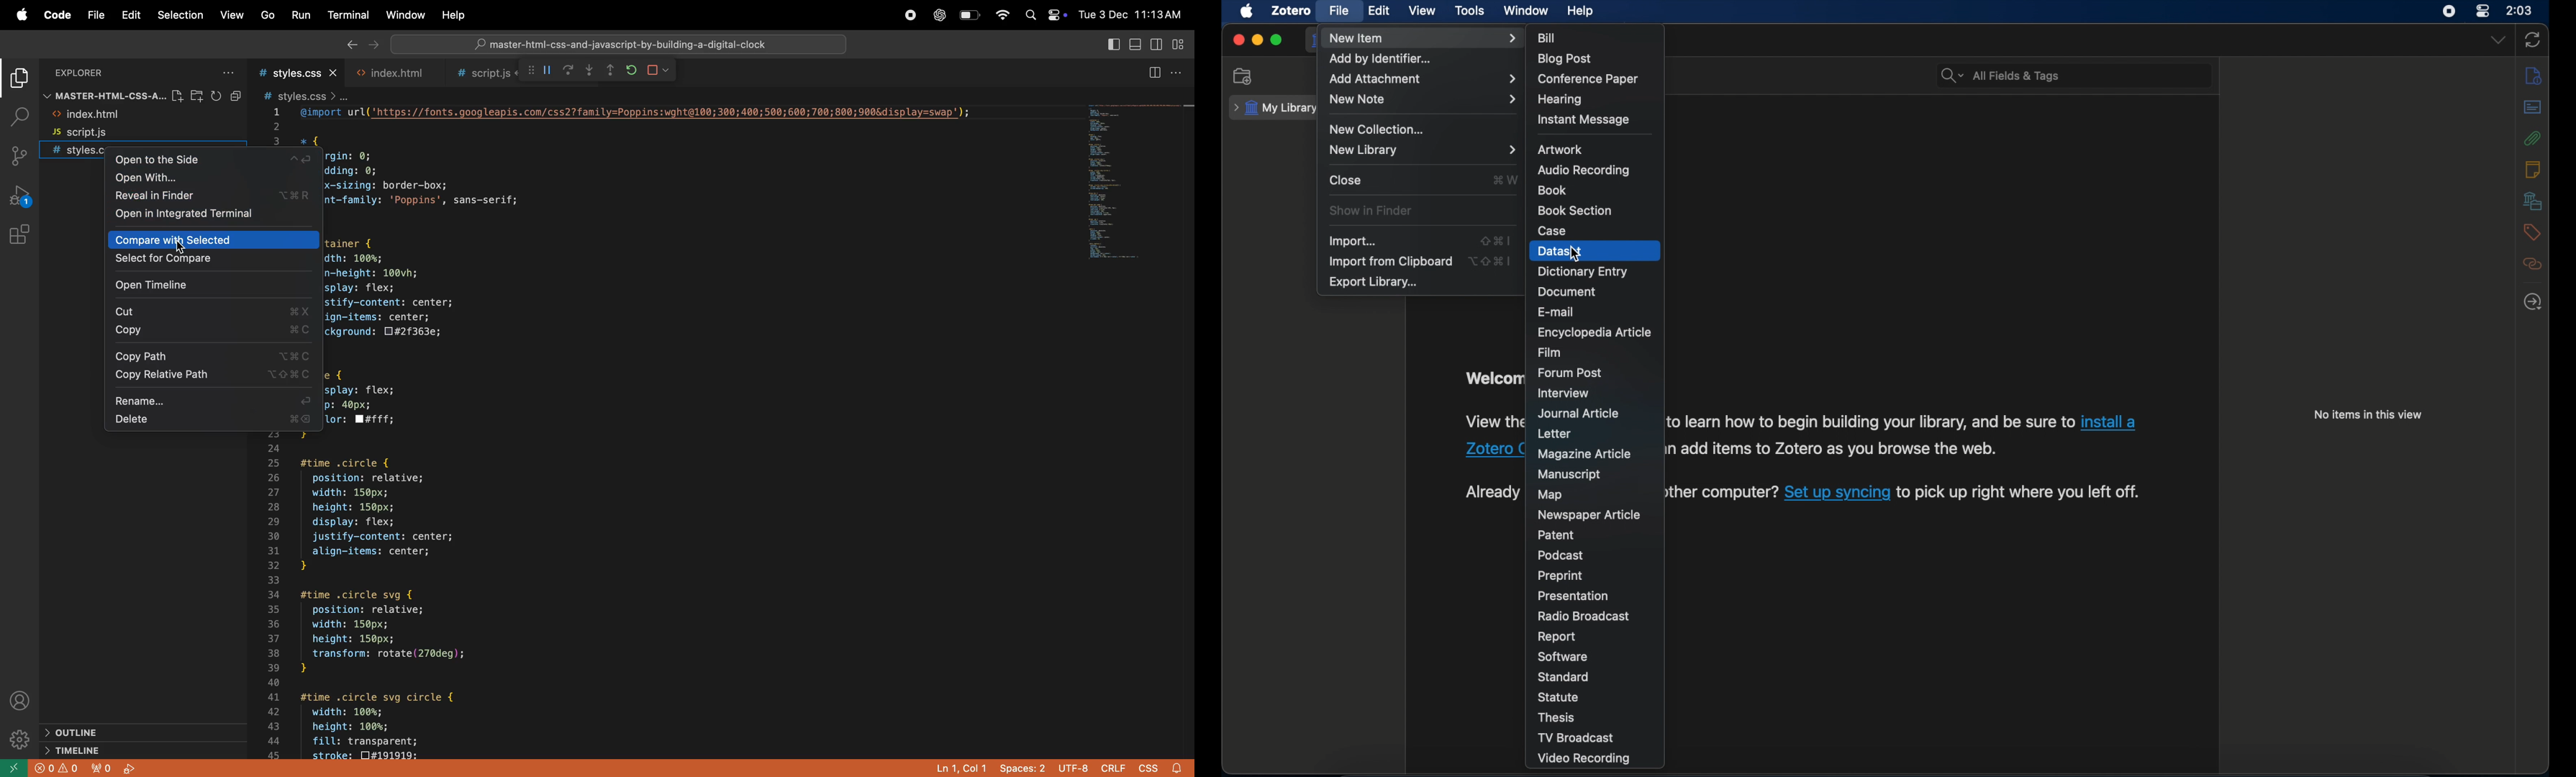  Describe the element at coordinates (1553, 232) in the screenshot. I see `case` at that location.